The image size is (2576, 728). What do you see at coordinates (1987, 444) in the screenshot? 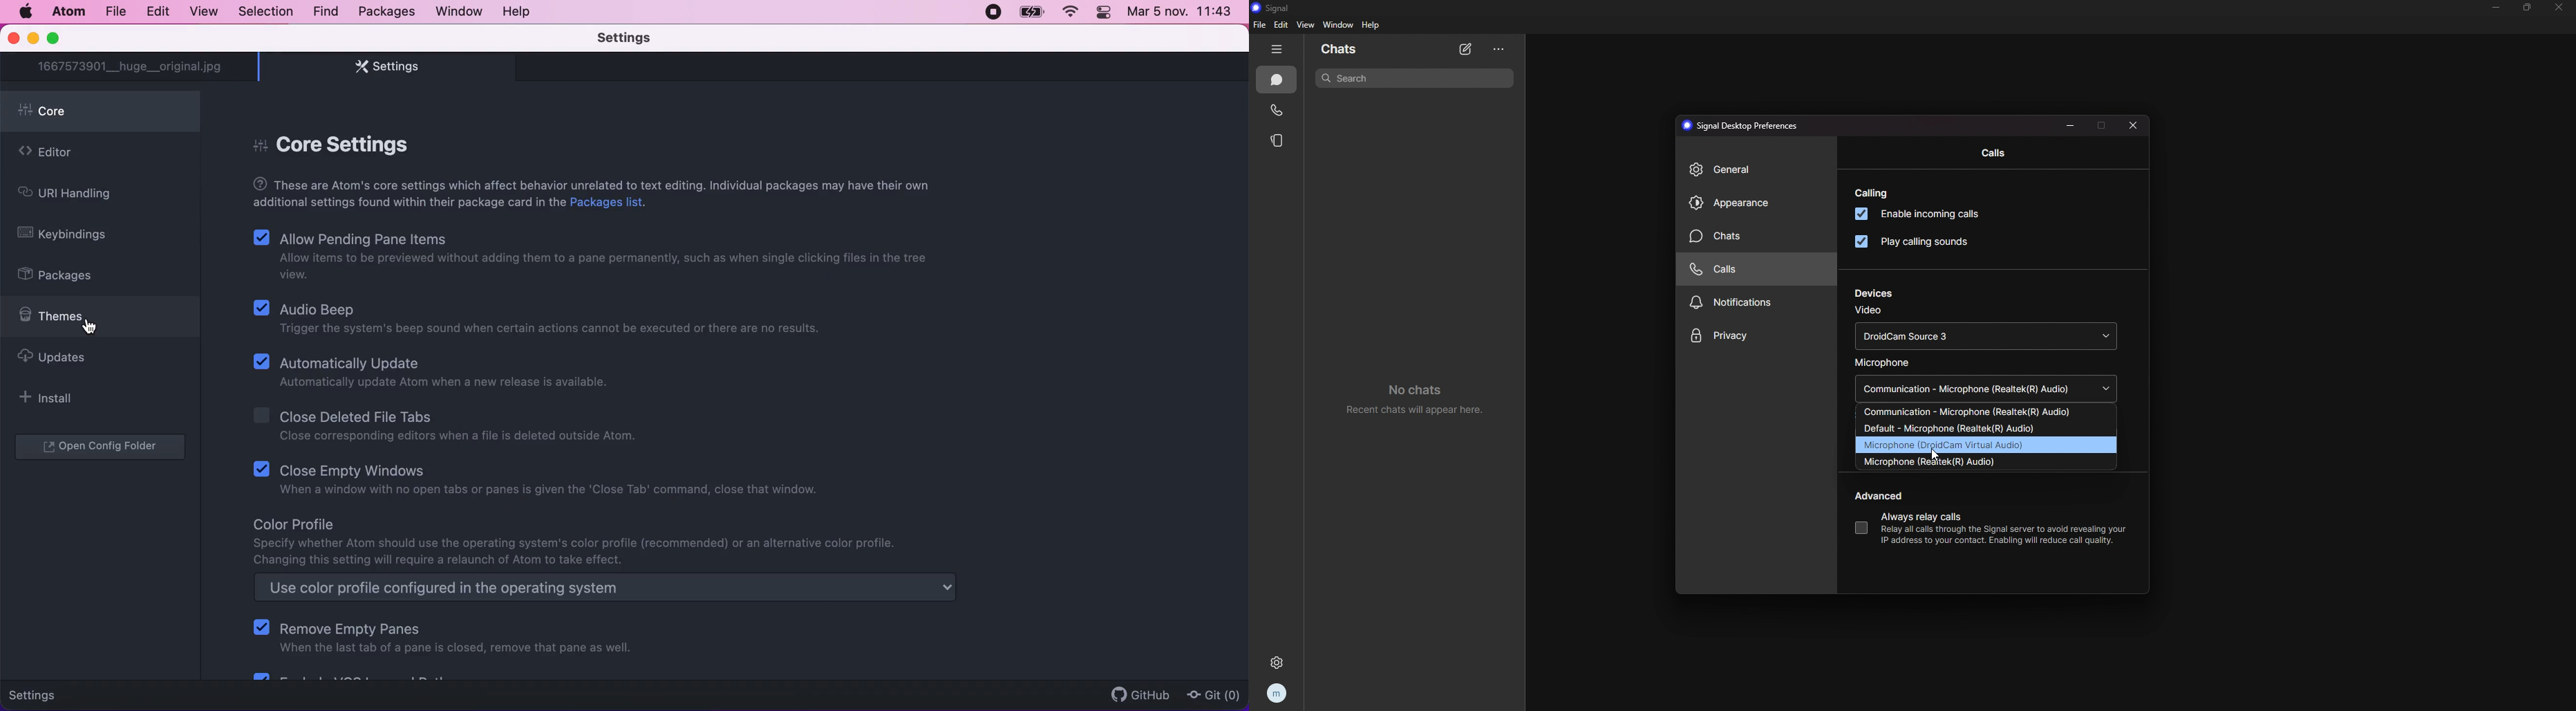
I see `source` at bounding box center [1987, 444].